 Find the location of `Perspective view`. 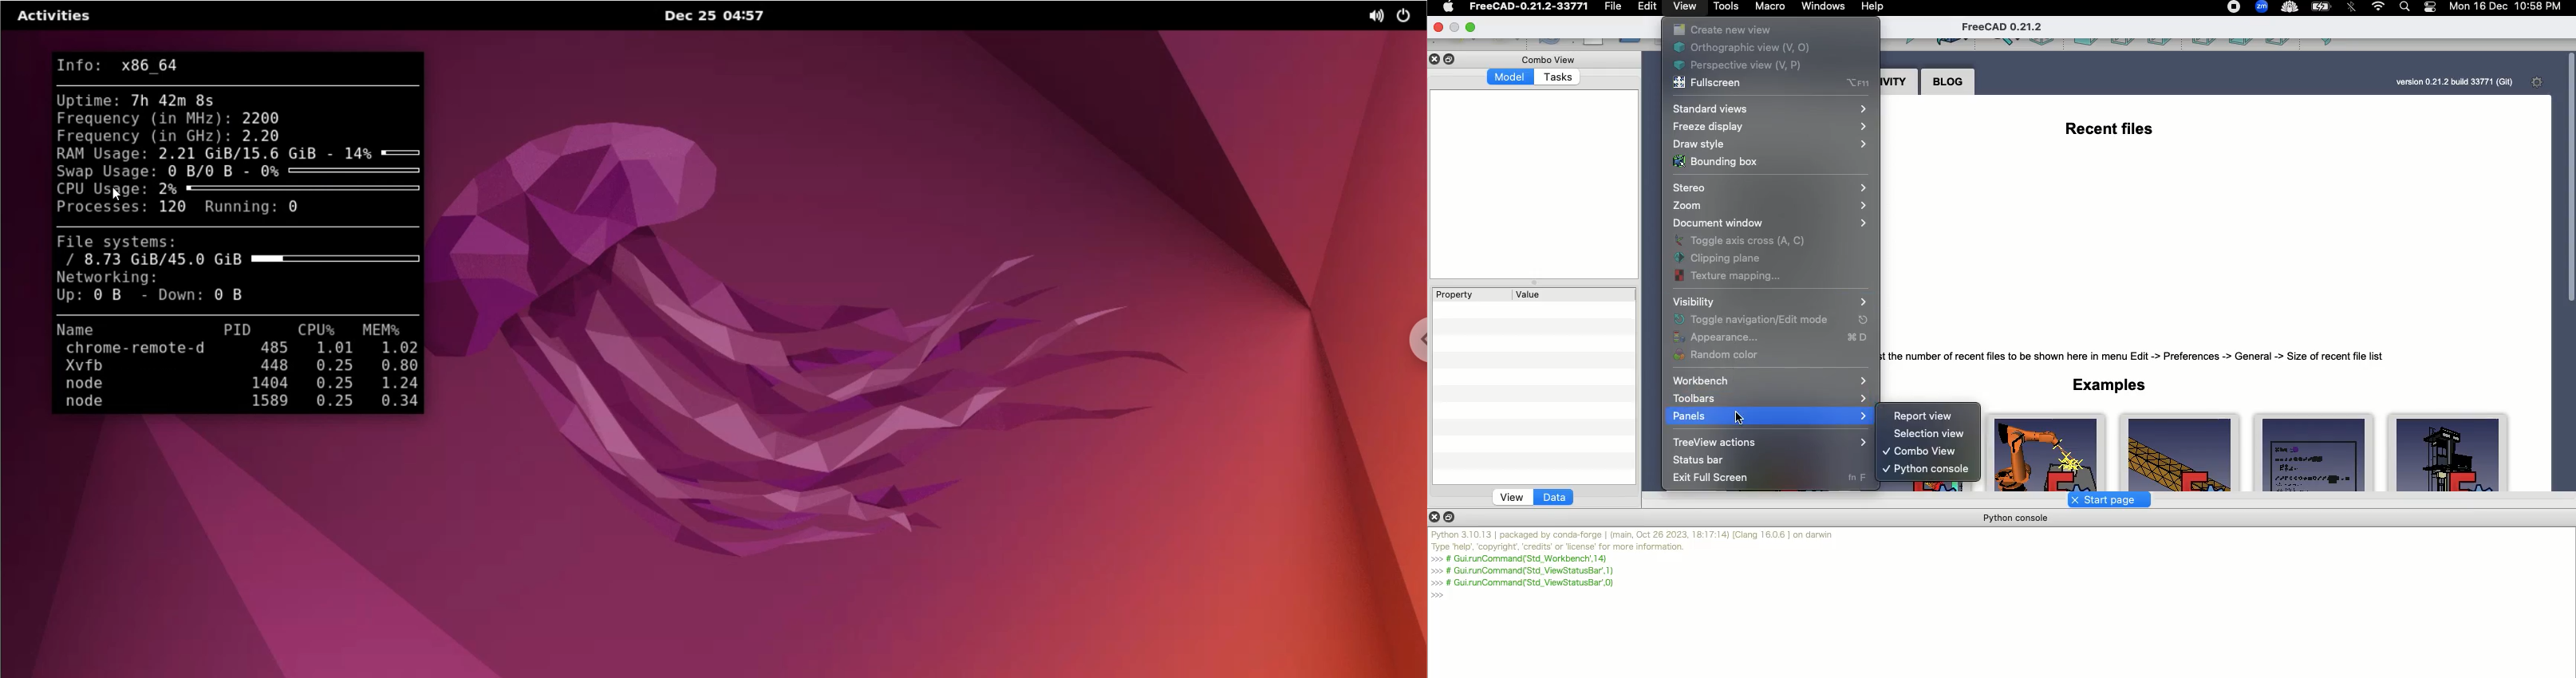

Perspective view is located at coordinates (1742, 67).